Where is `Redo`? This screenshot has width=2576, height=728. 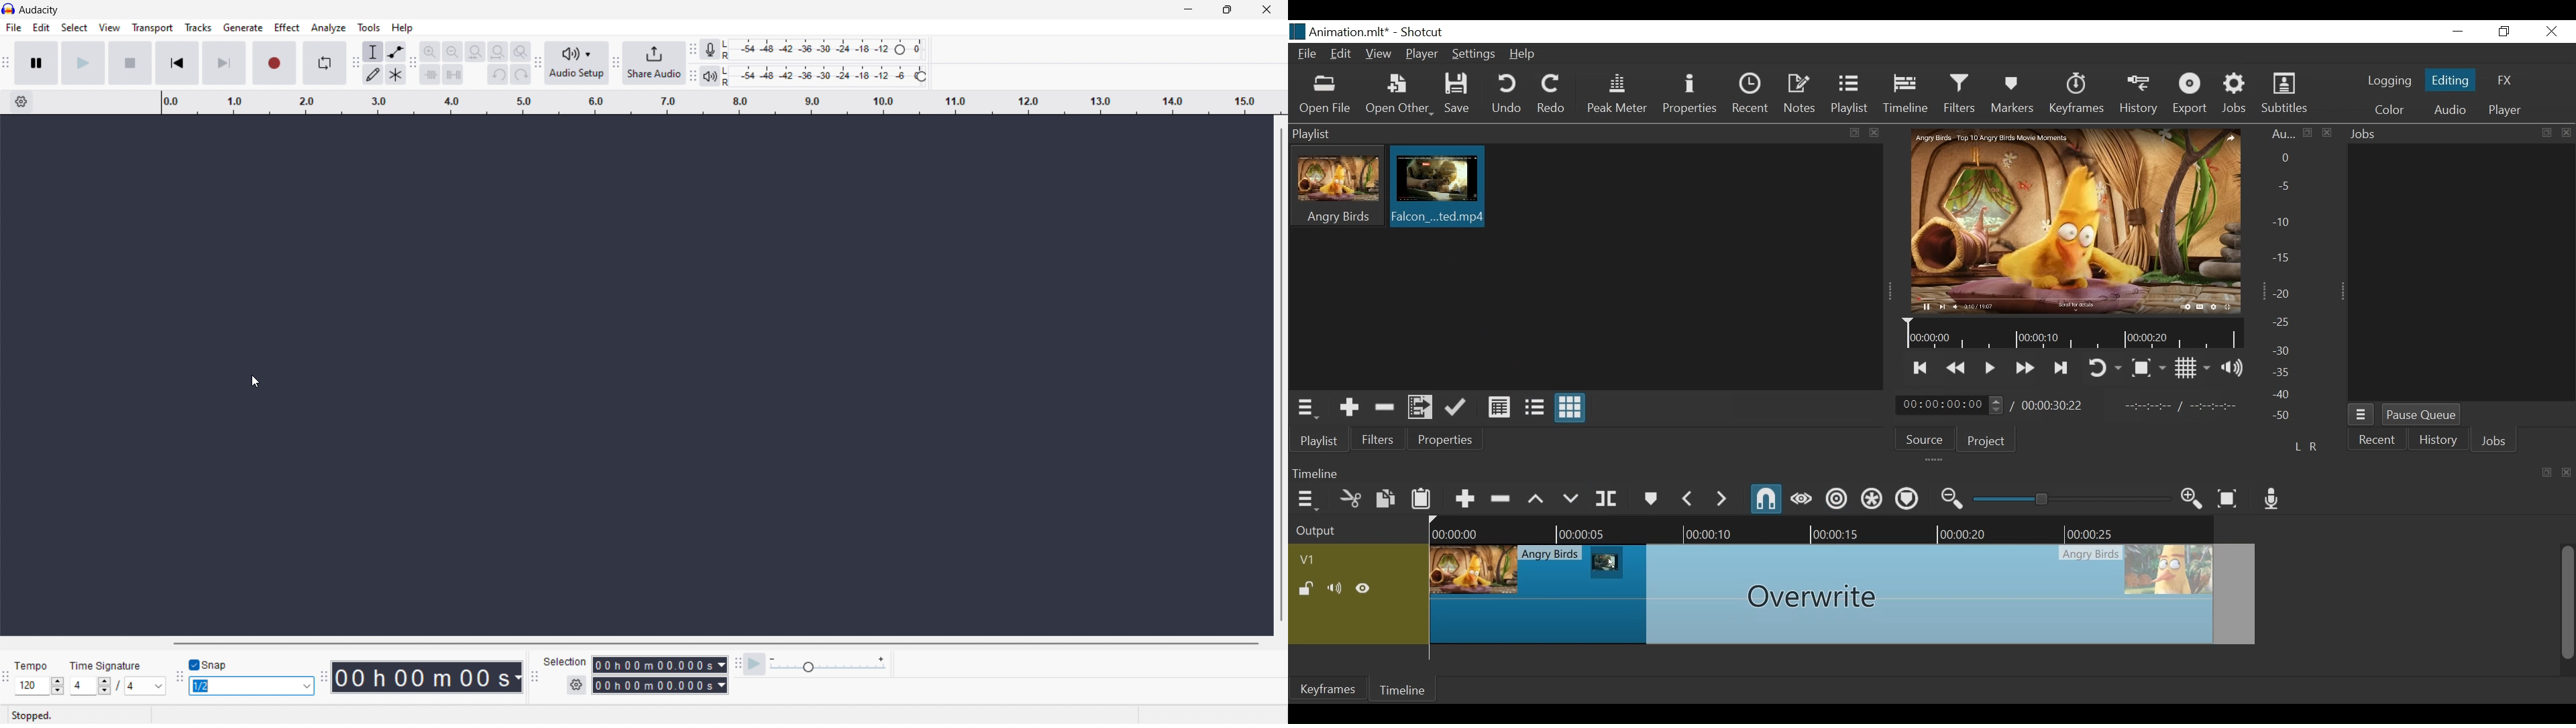
Redo is located at coordinates (1553, 95).